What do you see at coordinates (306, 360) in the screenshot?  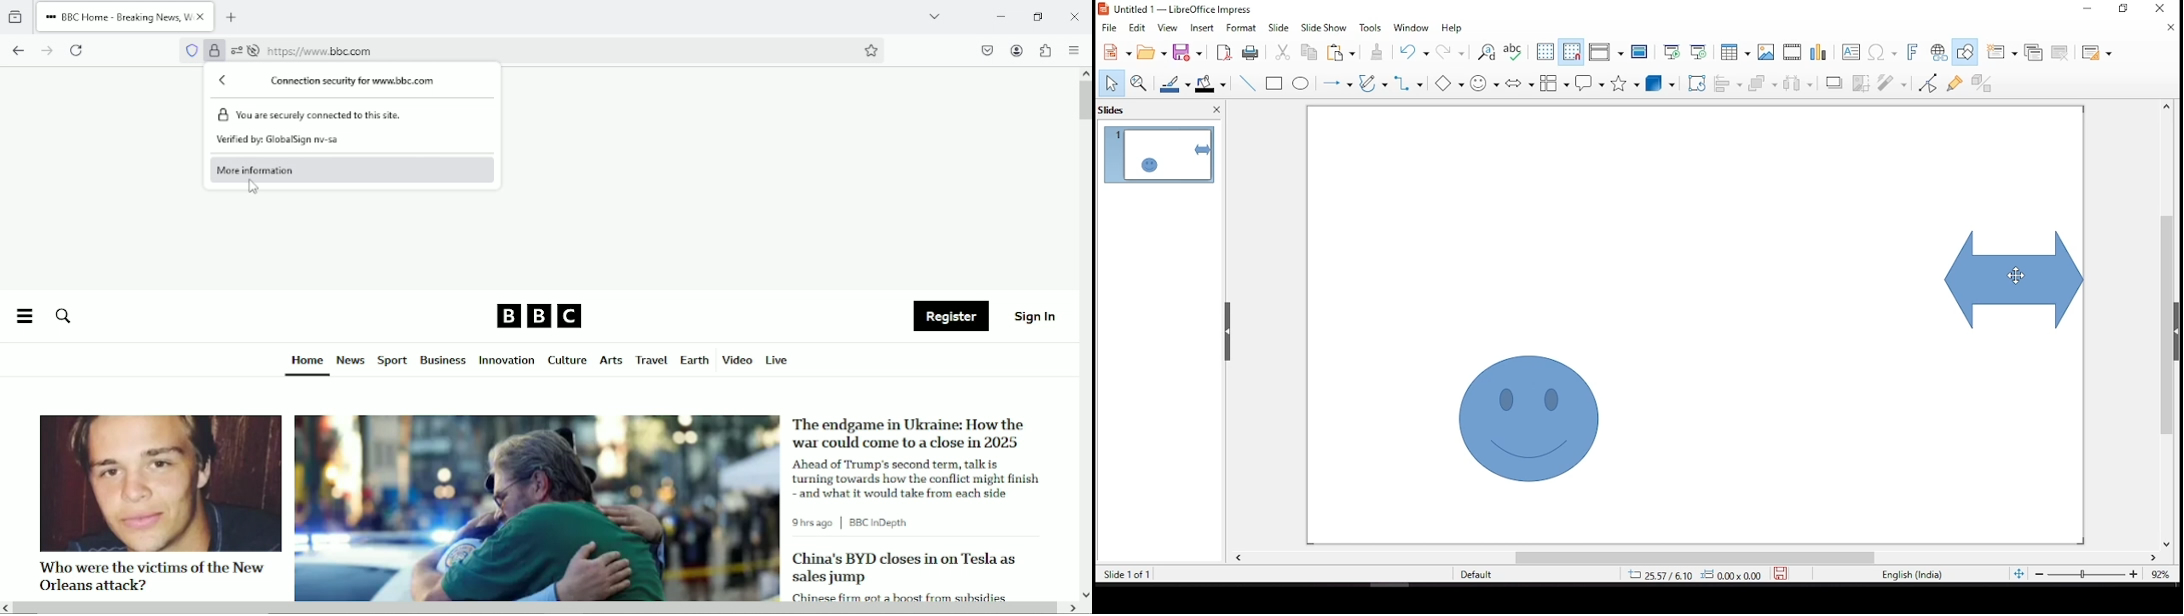 I see `Home` at bounding box center [306, 360].